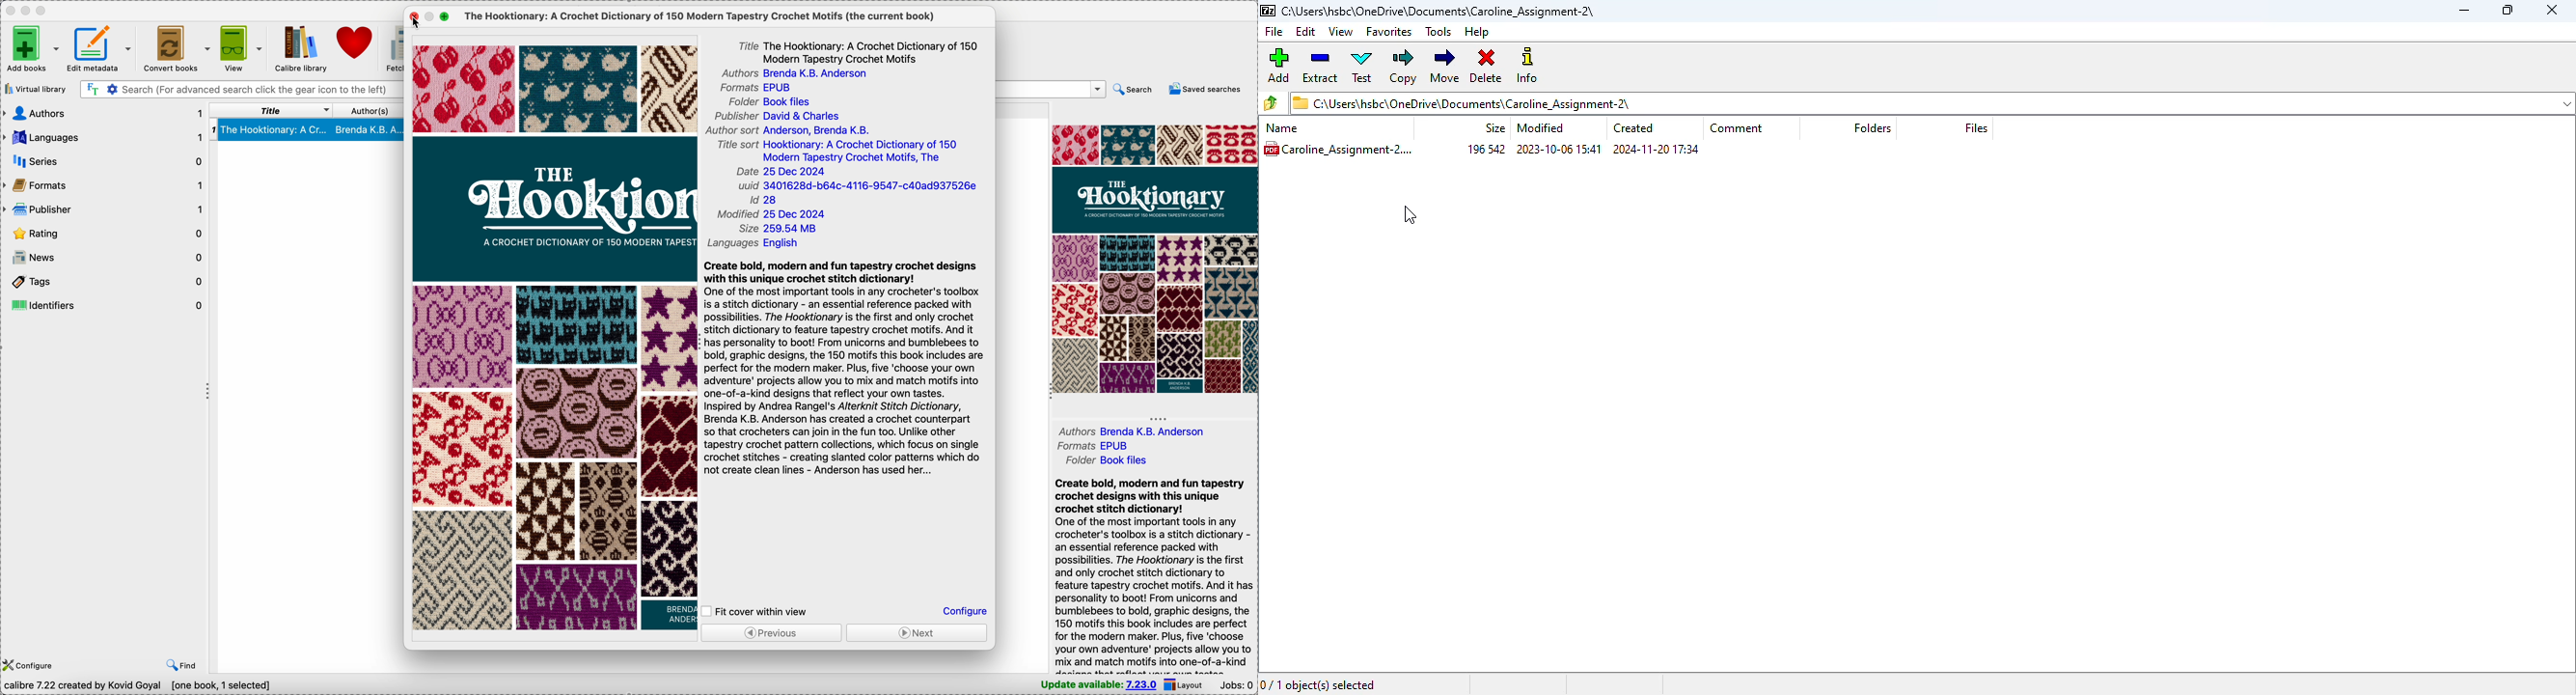 Image resolution: width=2576 pixels, height=700 pixels. Describe the element at coordinates (1187, 685) in the screenshot. I see `layout` at that location.